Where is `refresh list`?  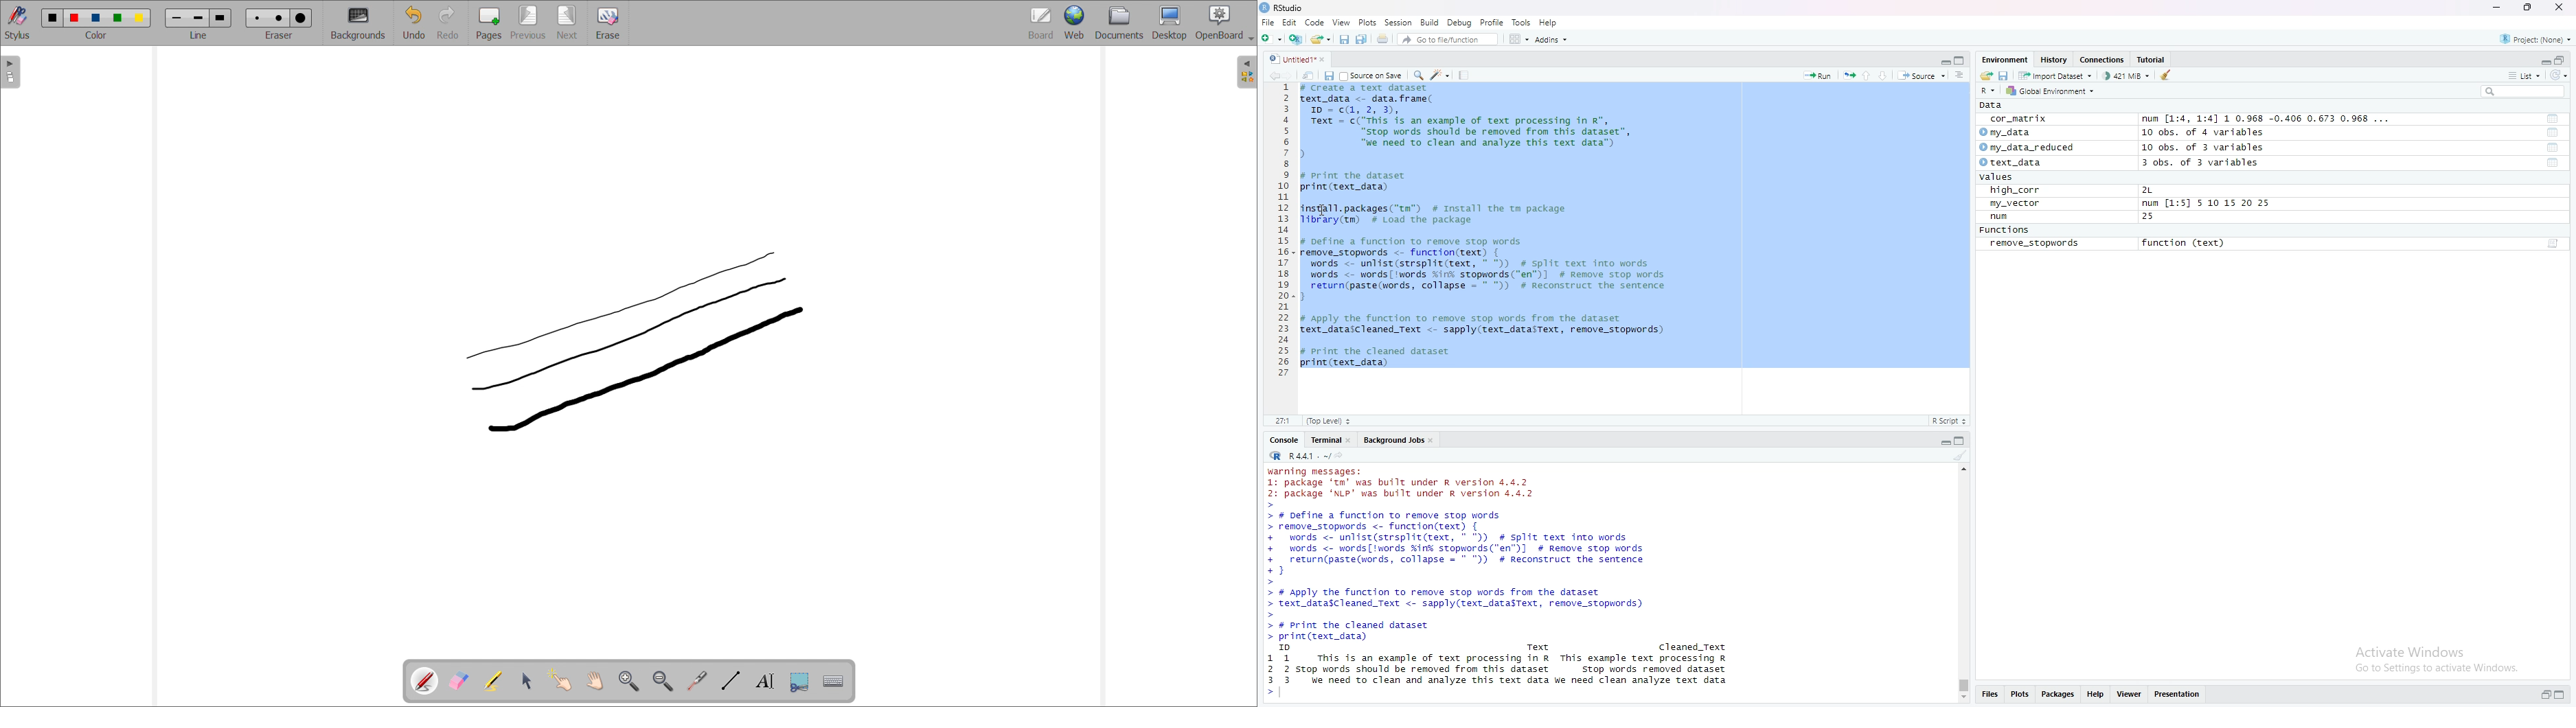 refresh list is located at coordinates (2560, 76).